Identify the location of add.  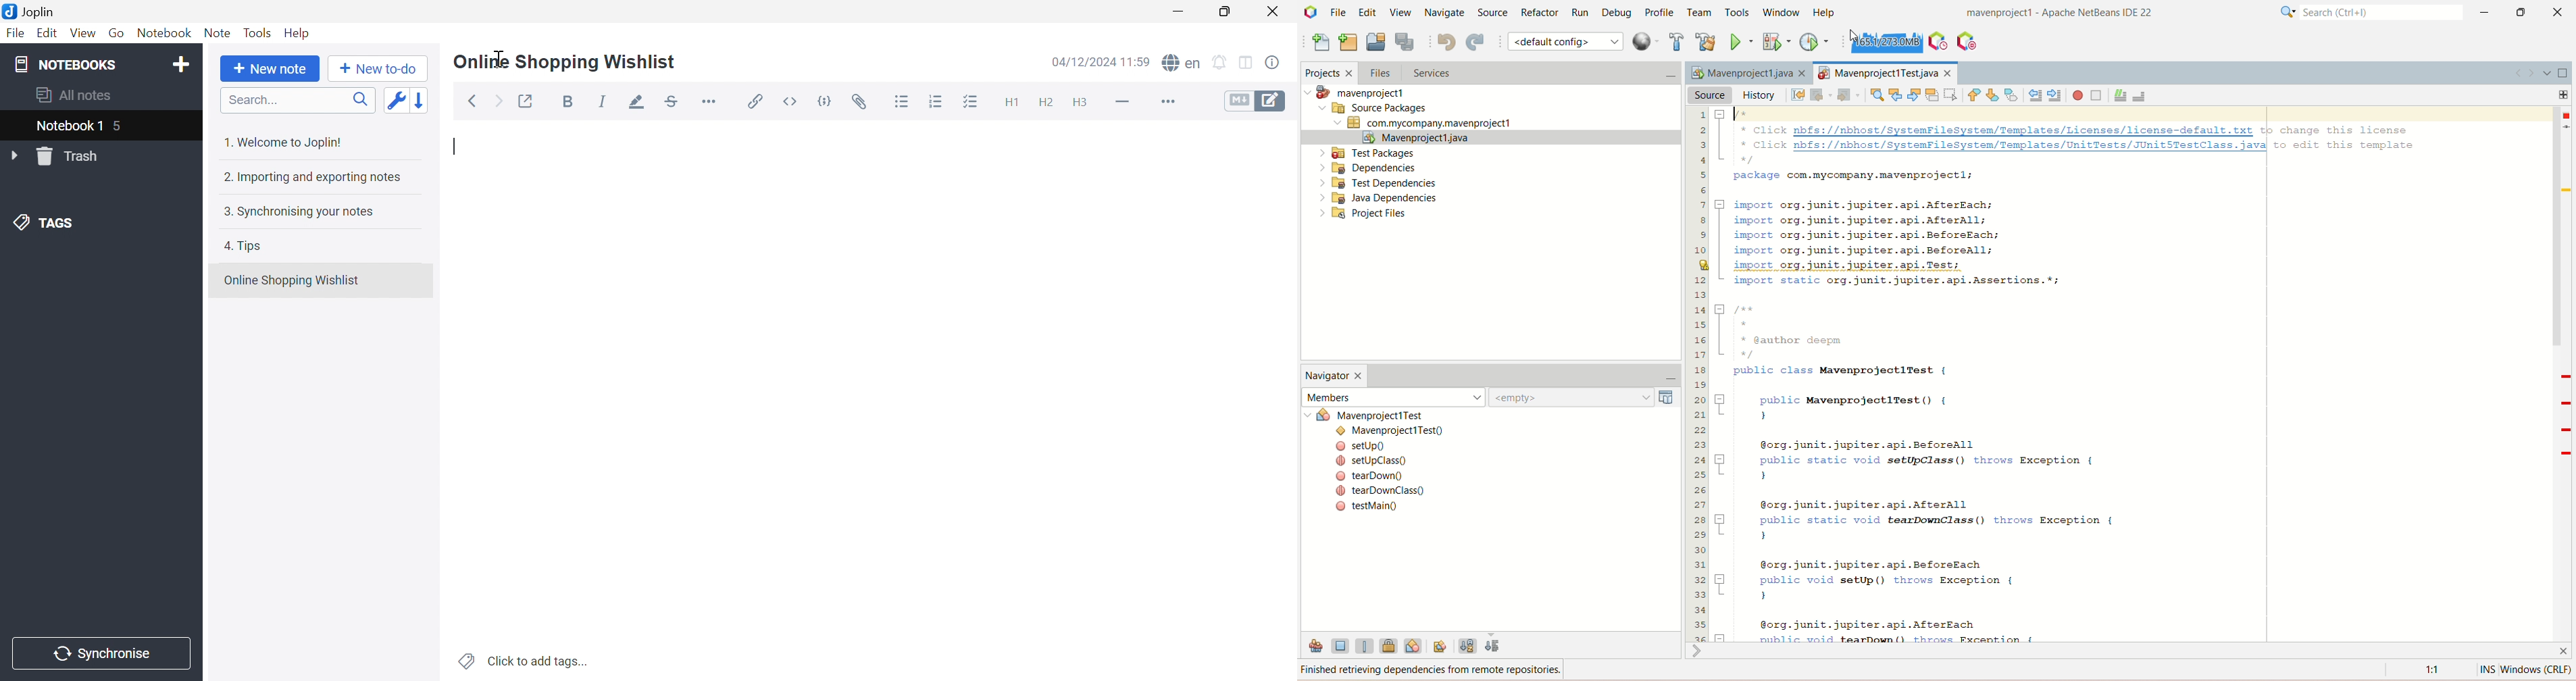
(2559, 94).